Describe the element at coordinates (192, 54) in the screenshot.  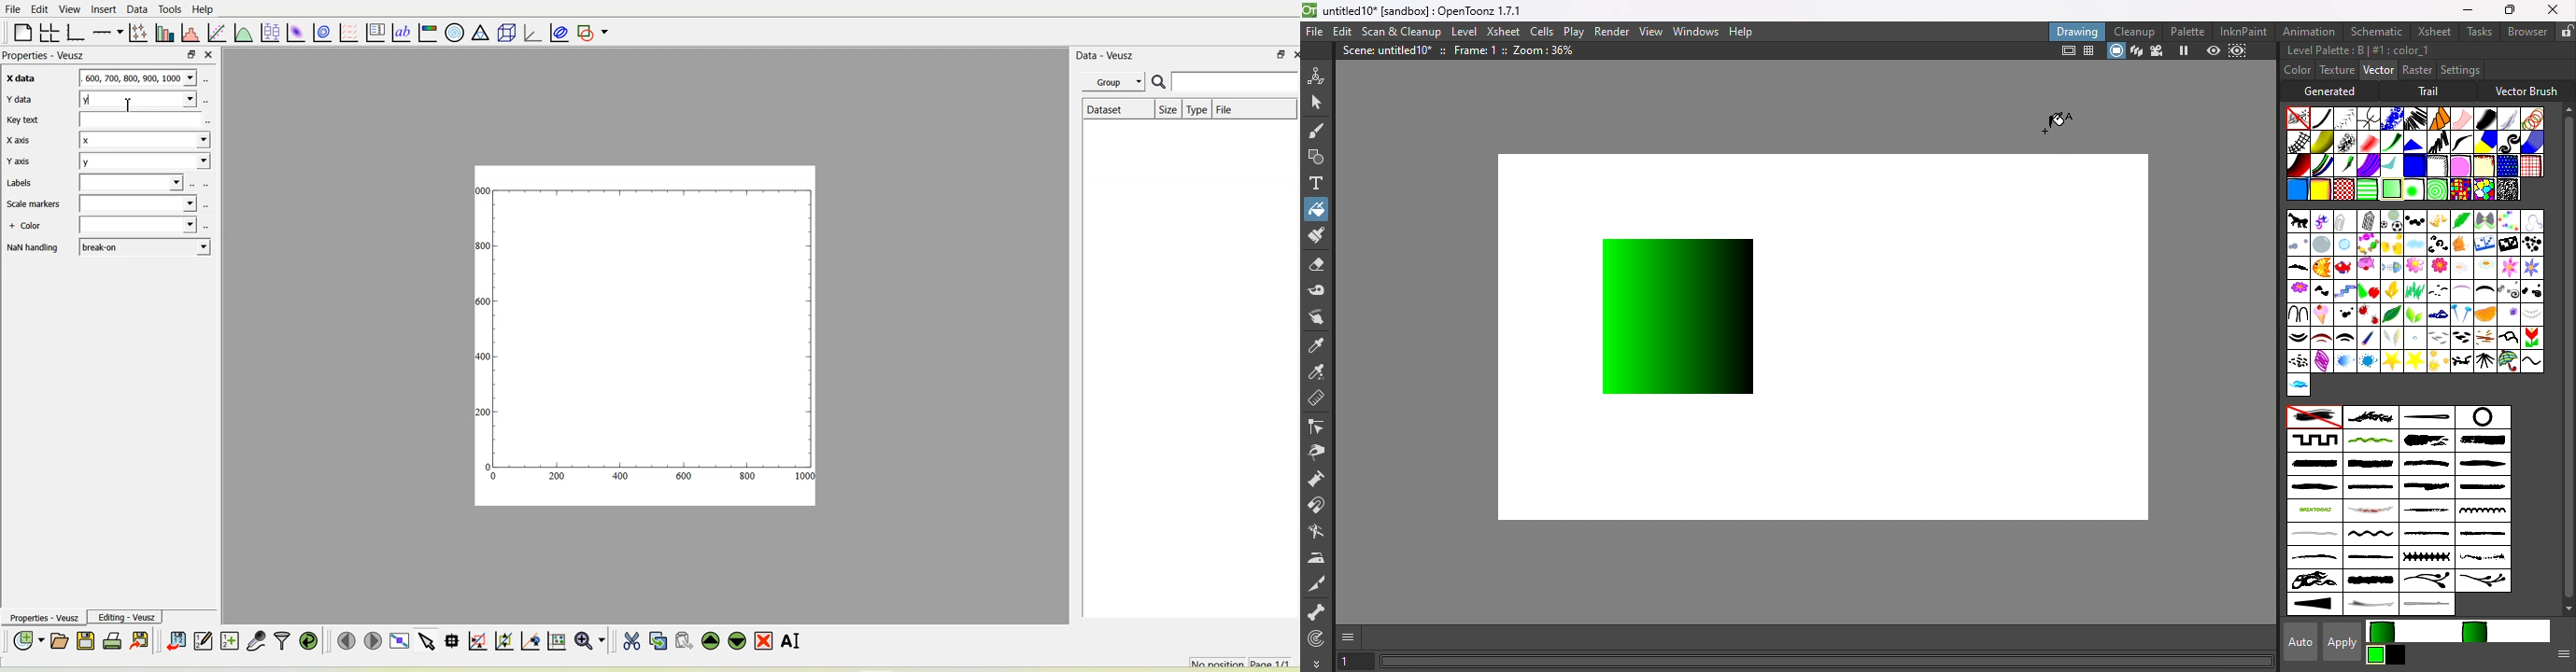
I see `float panel` at that location.